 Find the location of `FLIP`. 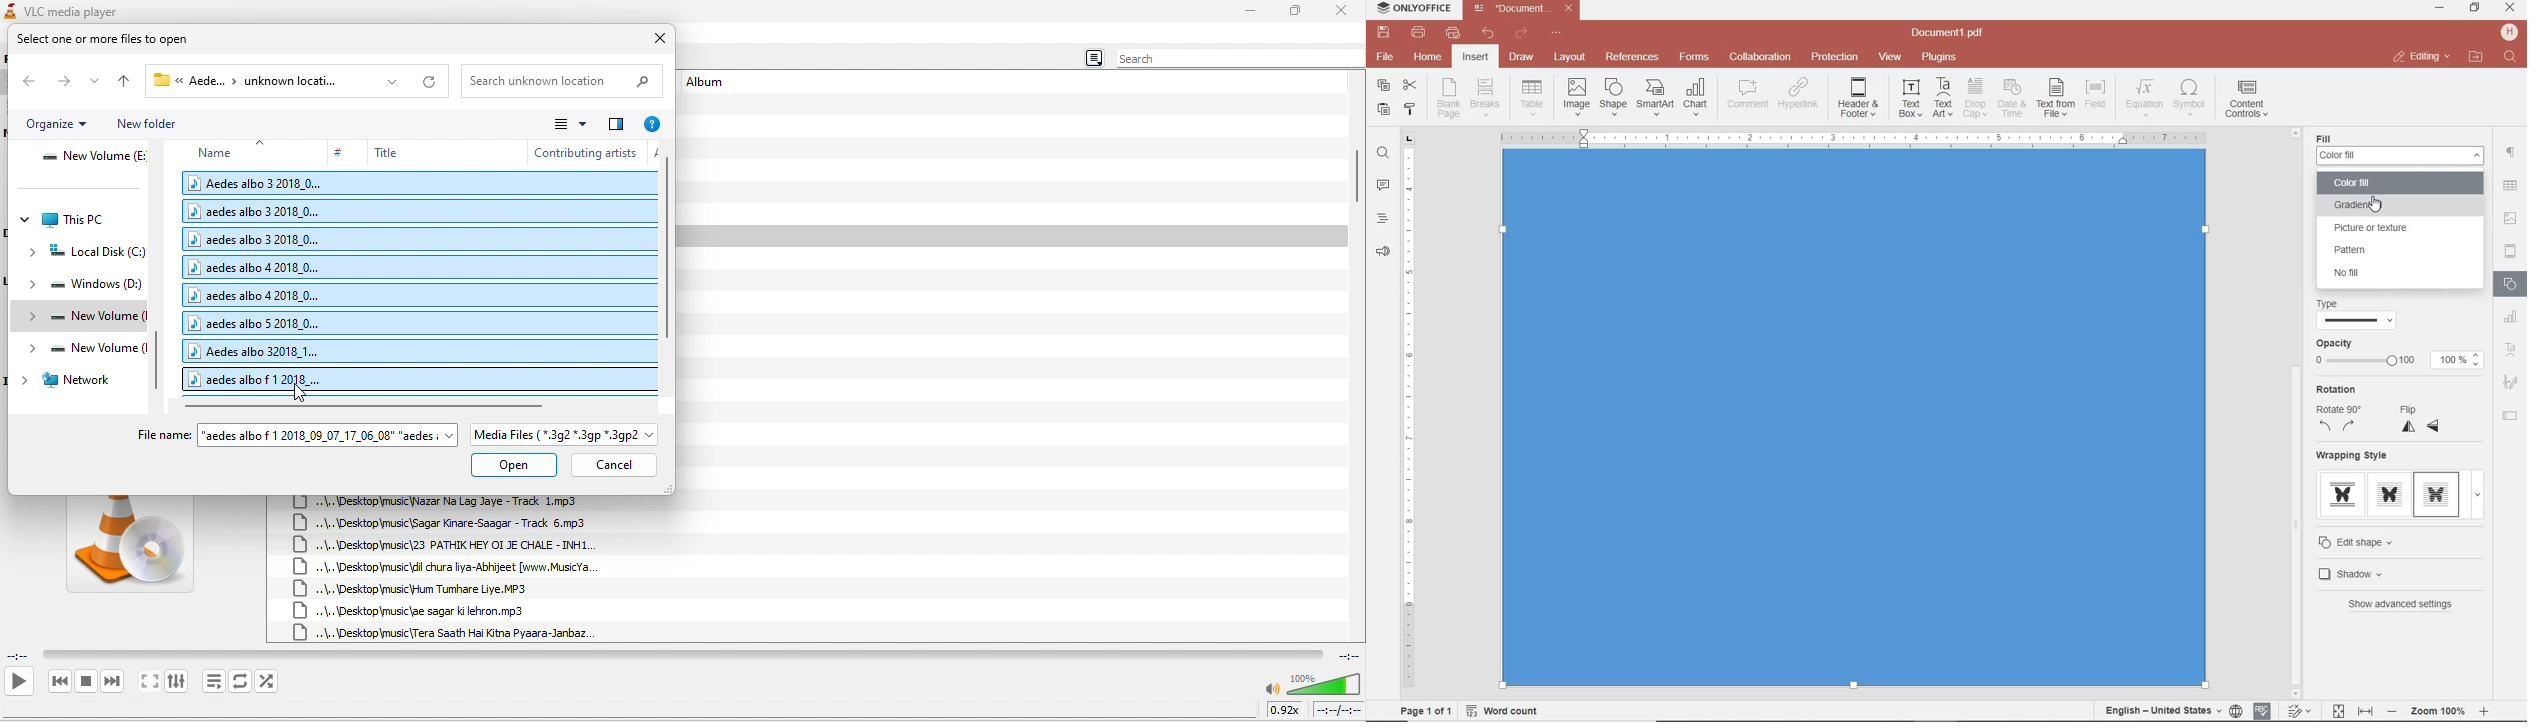

FLIP is located at coordinates (2424, 419).